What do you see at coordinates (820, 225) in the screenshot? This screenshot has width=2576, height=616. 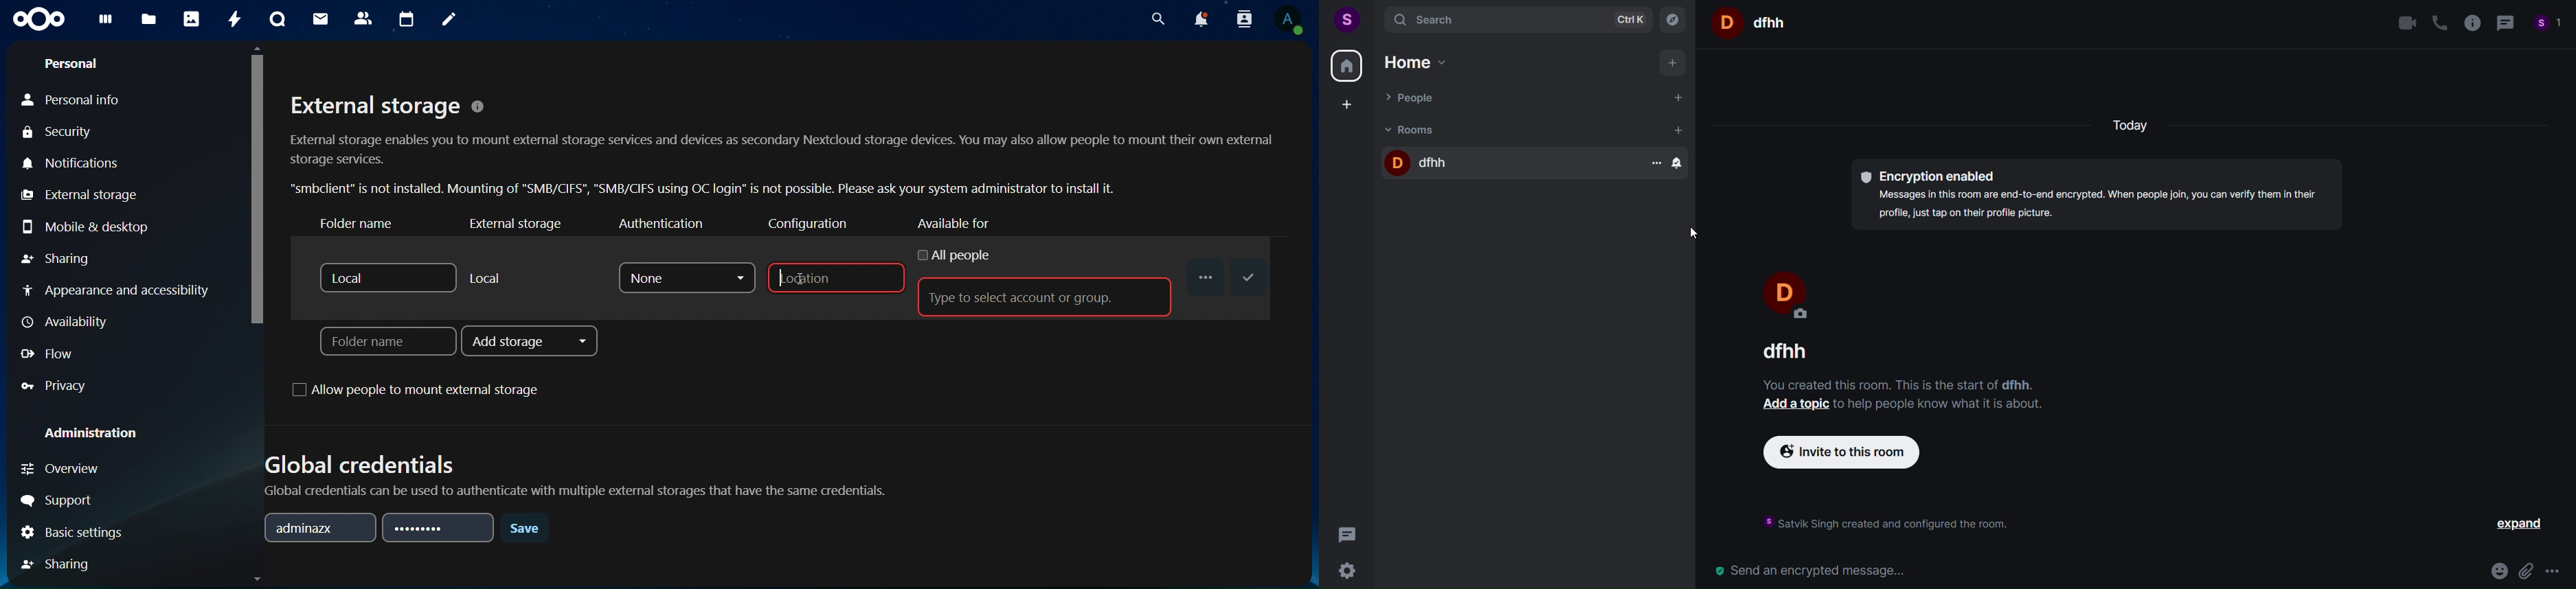 I see `configuration` at bounding box center [820, 225].